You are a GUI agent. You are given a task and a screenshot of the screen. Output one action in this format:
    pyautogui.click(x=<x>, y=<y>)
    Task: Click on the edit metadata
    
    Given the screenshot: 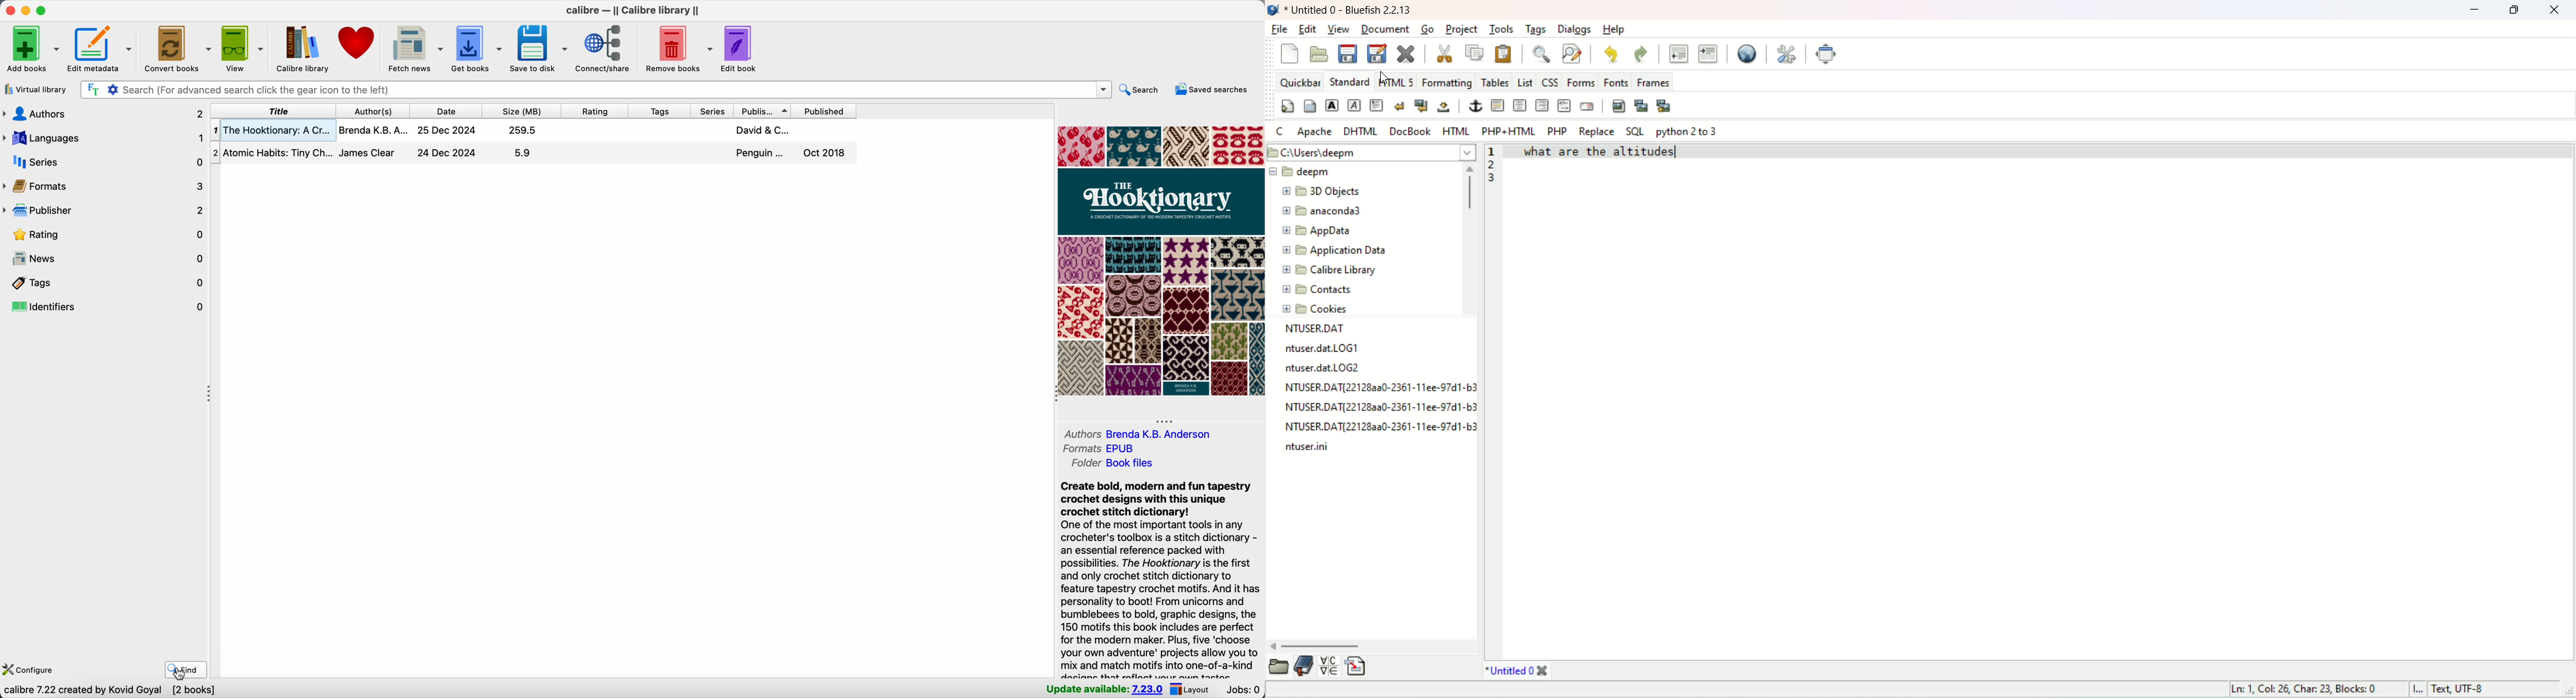 What is the action you would take?
    pyautogui.click(x=103, y=49)
    